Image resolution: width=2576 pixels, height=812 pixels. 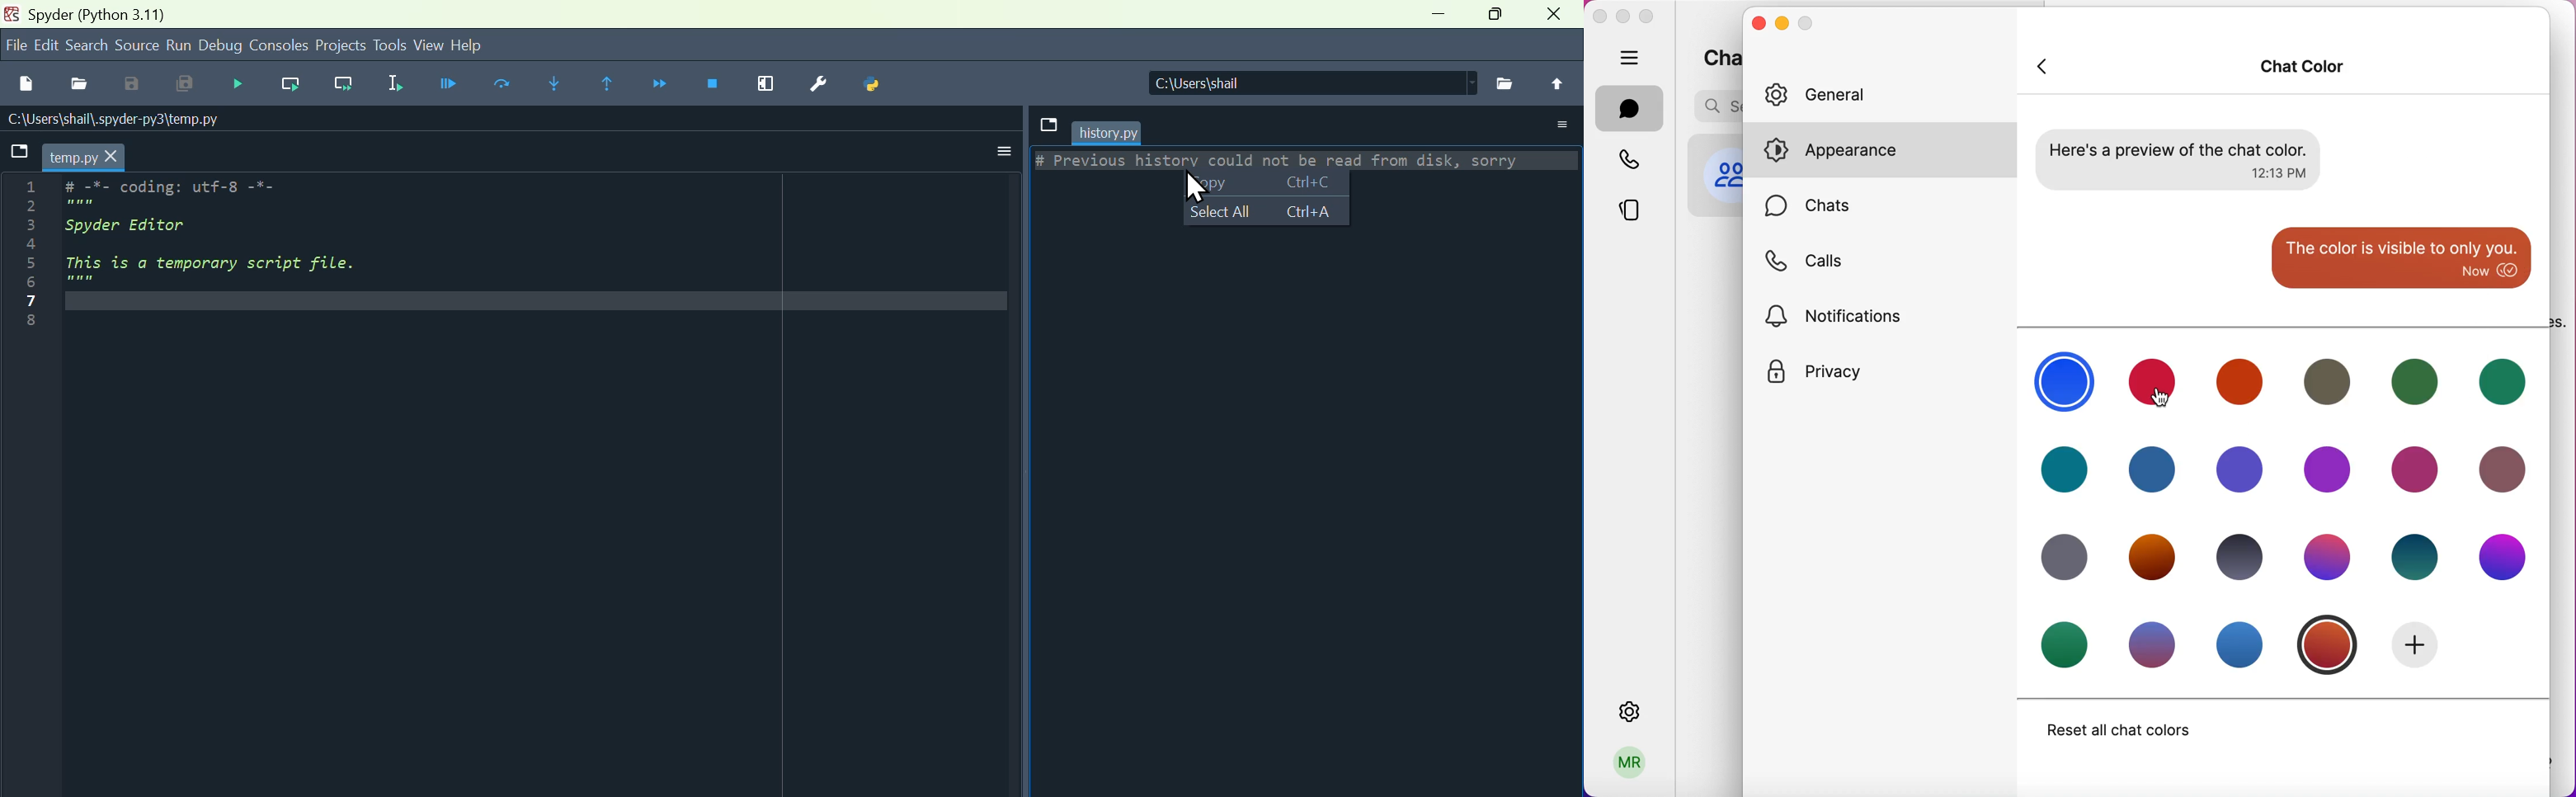 I want to click on Step into function, so click(x=560, y=86).